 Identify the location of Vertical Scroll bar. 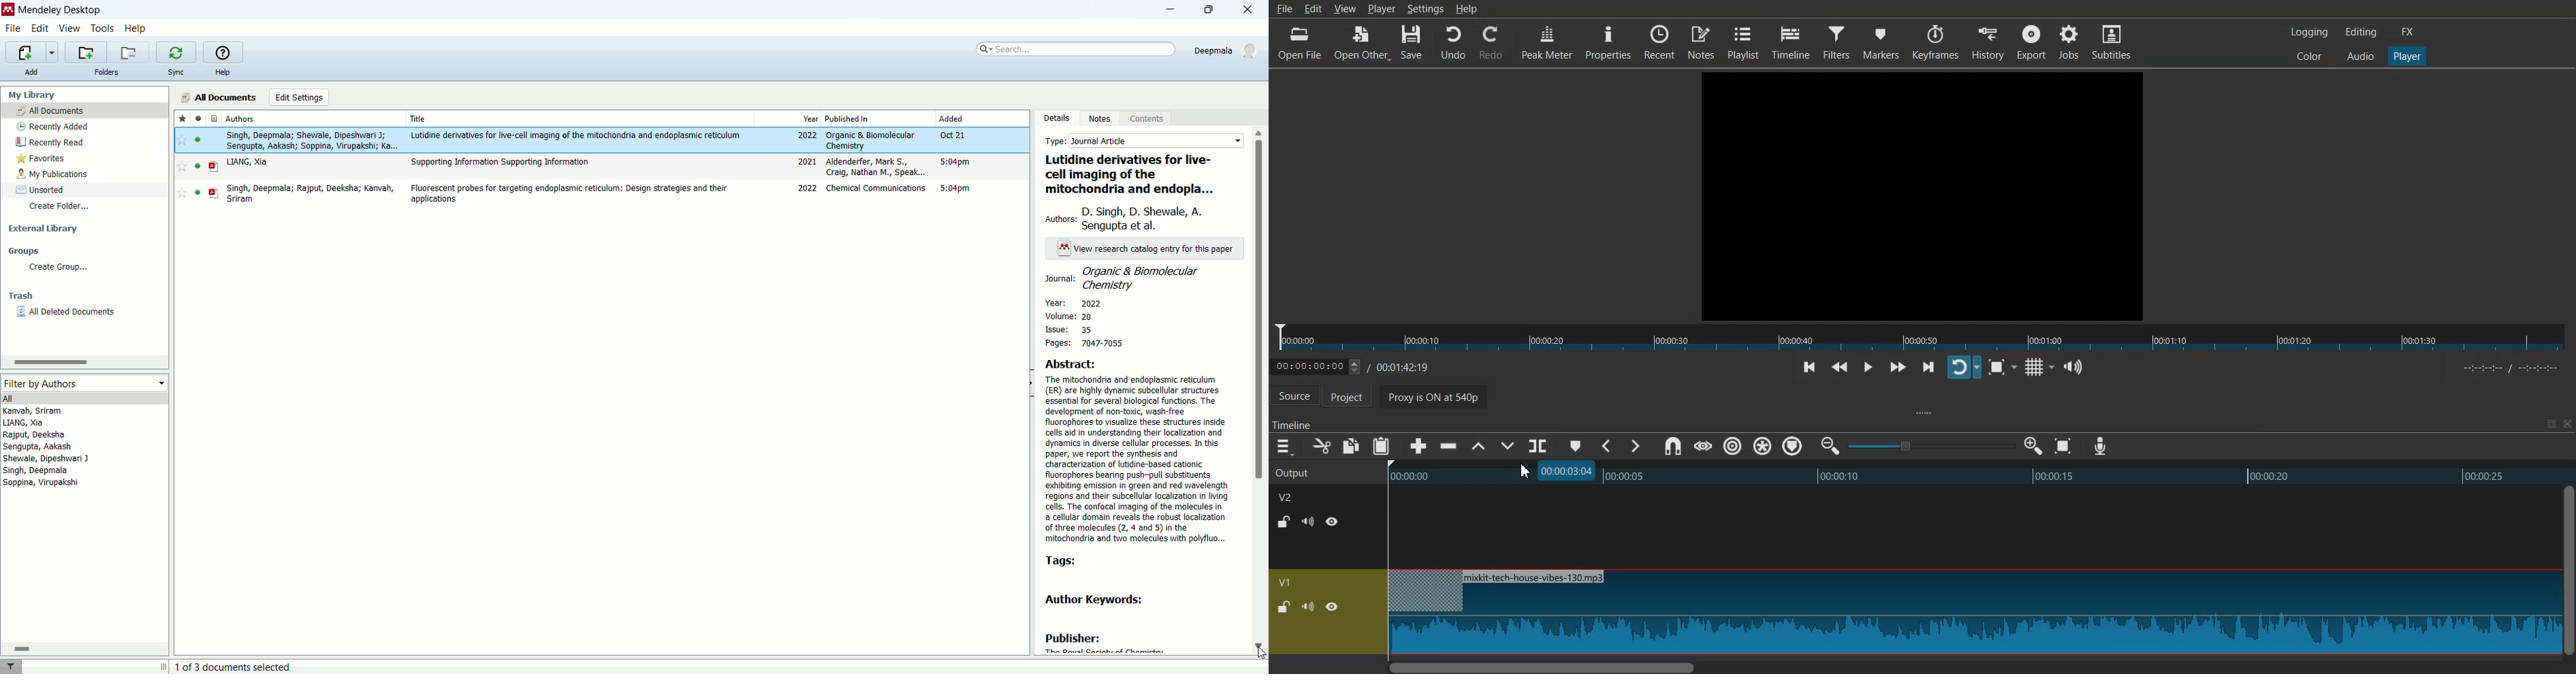
(2568, 570).